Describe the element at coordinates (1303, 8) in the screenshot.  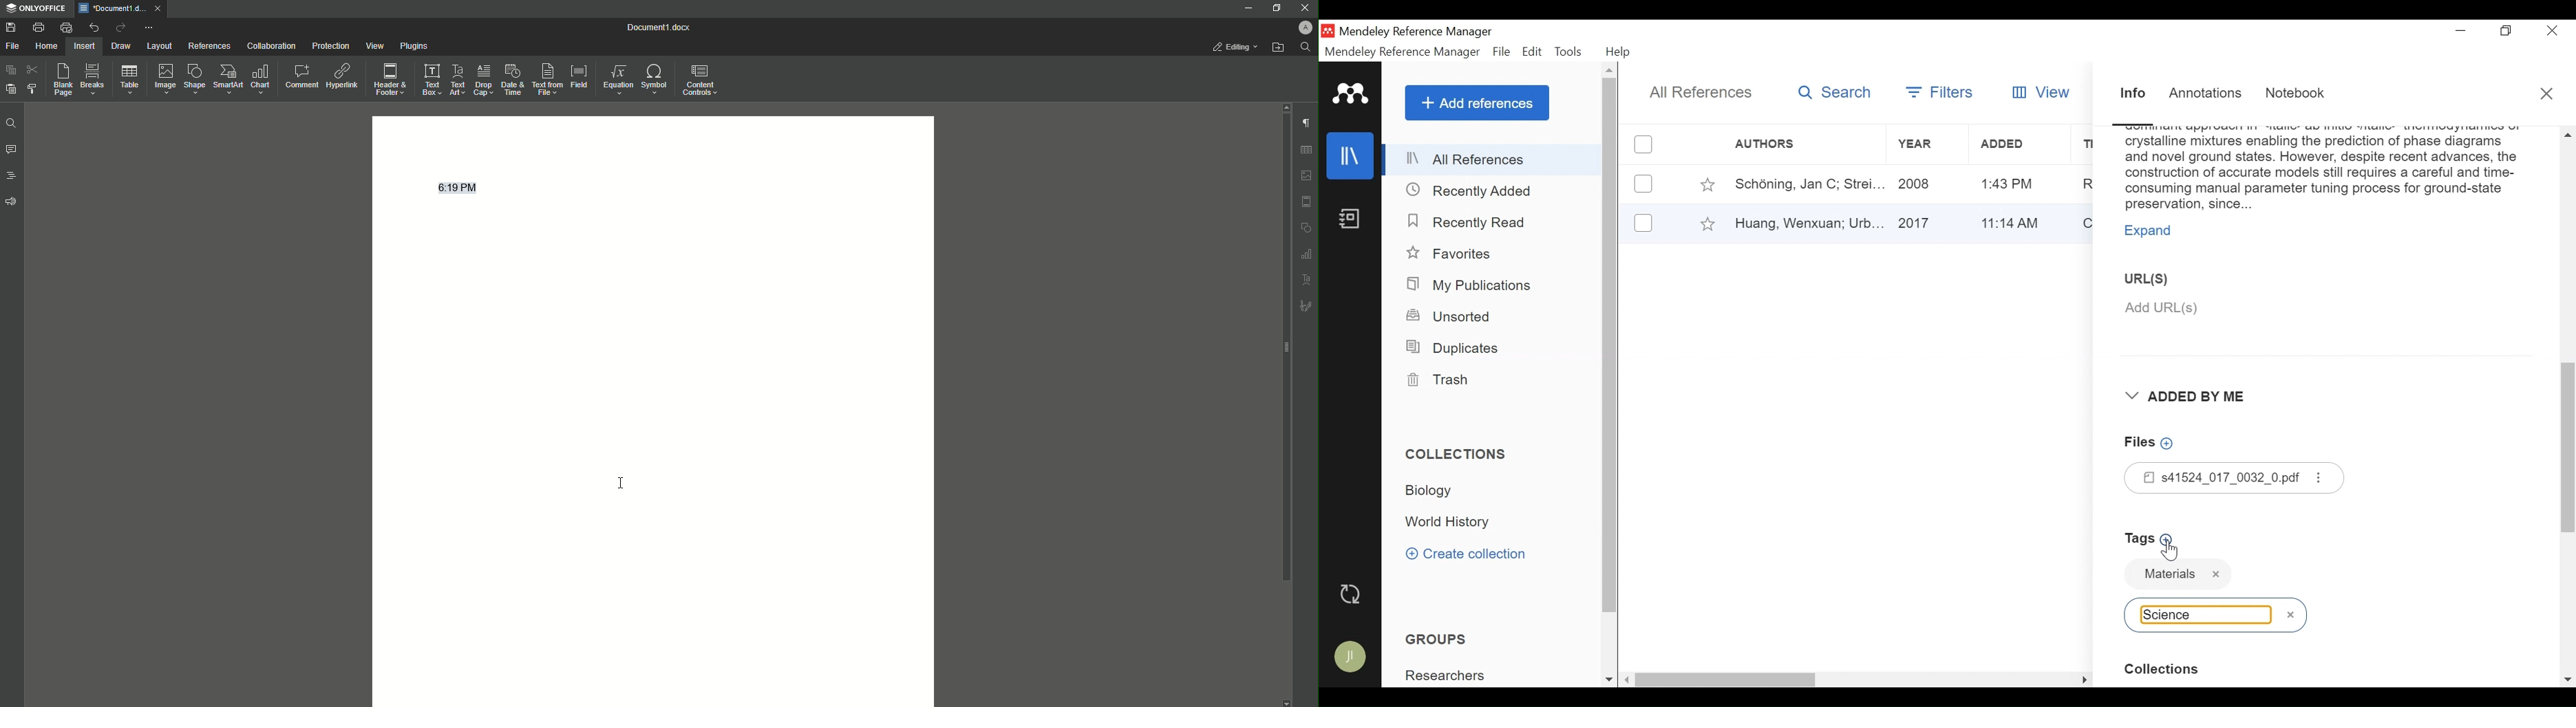
I see `Close` at that location.